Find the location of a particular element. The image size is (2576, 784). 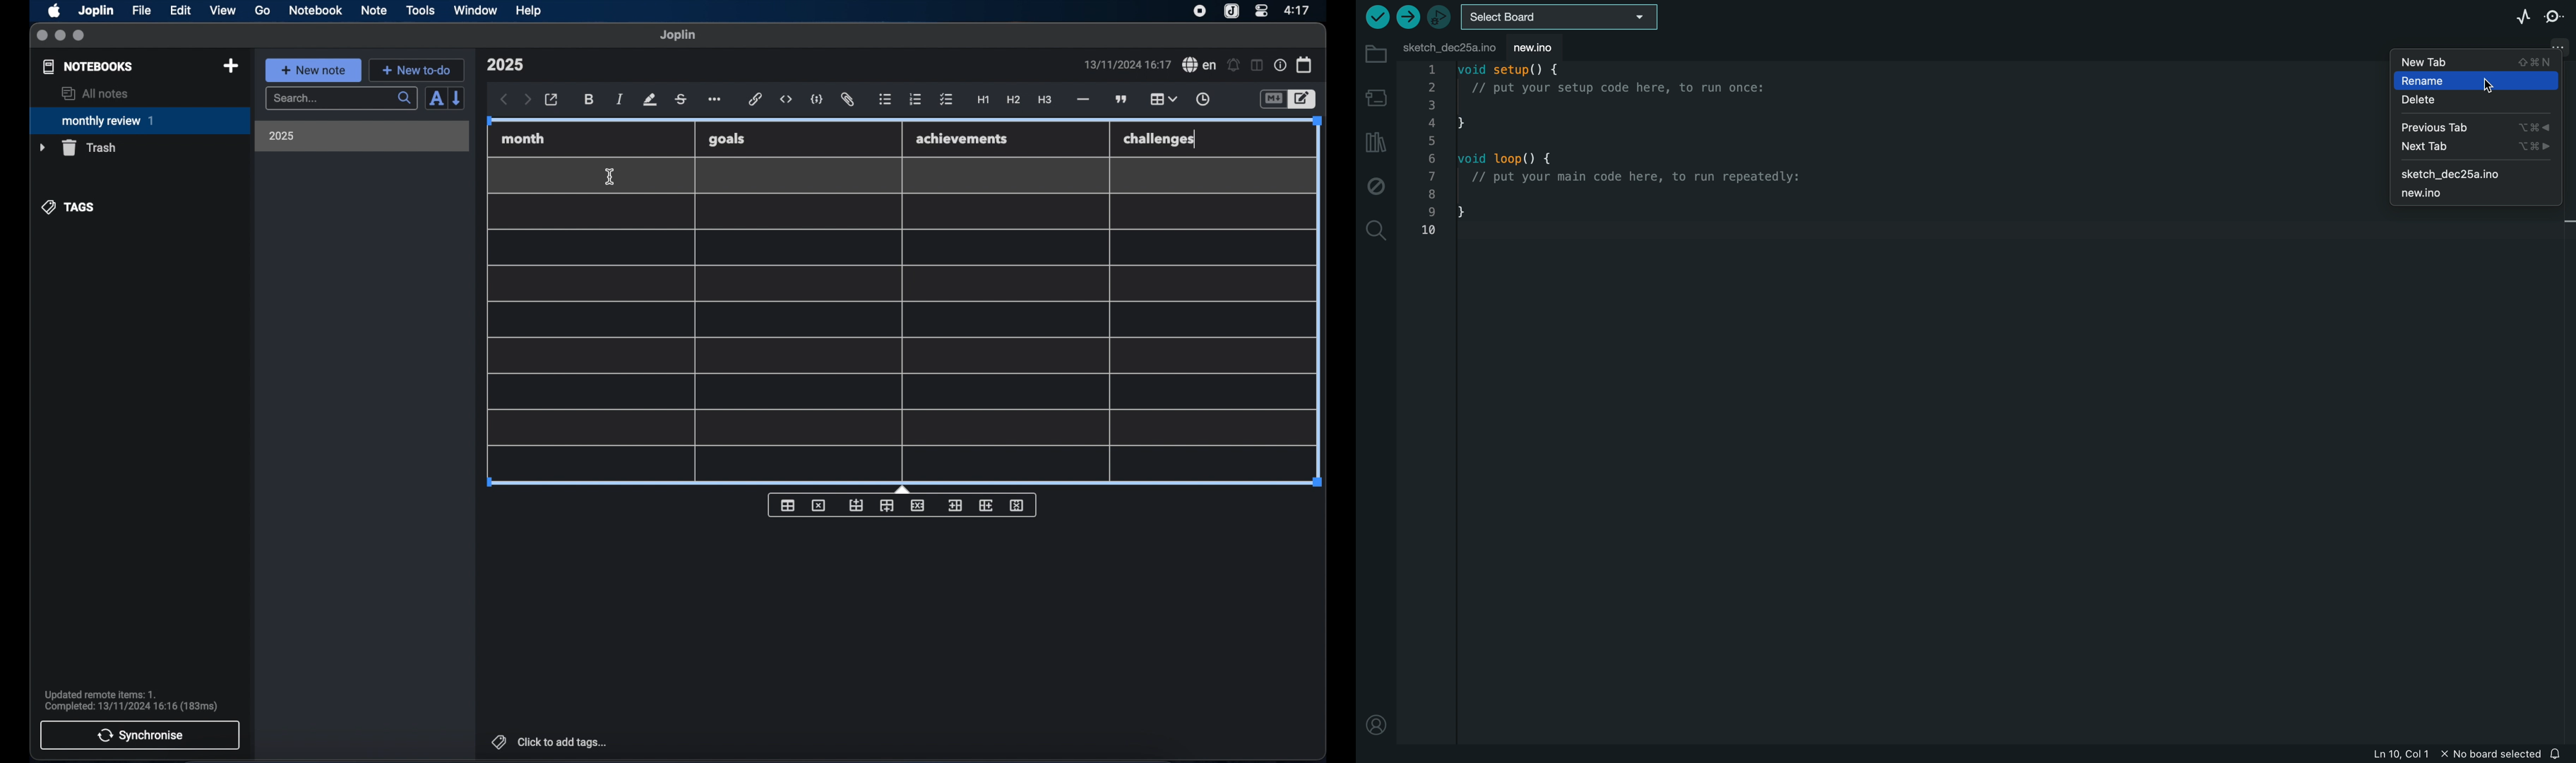

delete table is located at coordinates (818, 506).